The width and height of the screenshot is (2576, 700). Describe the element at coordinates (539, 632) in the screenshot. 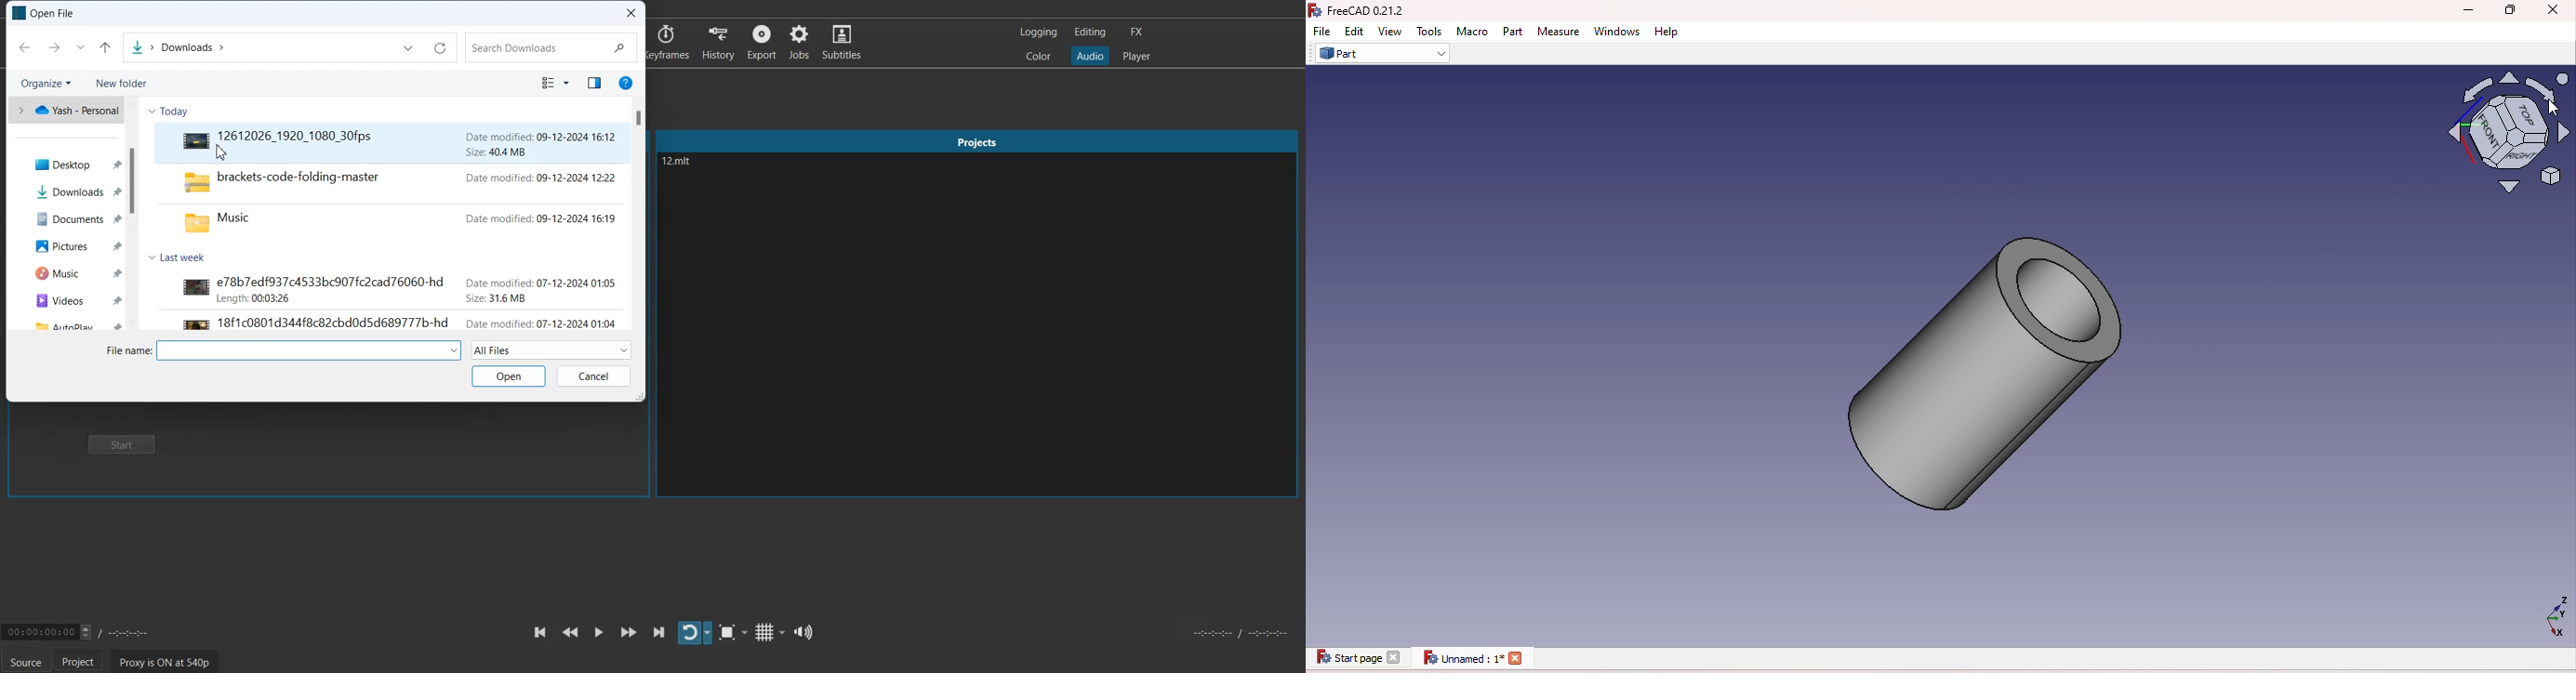

I see `Skip to the previous point` at that location.